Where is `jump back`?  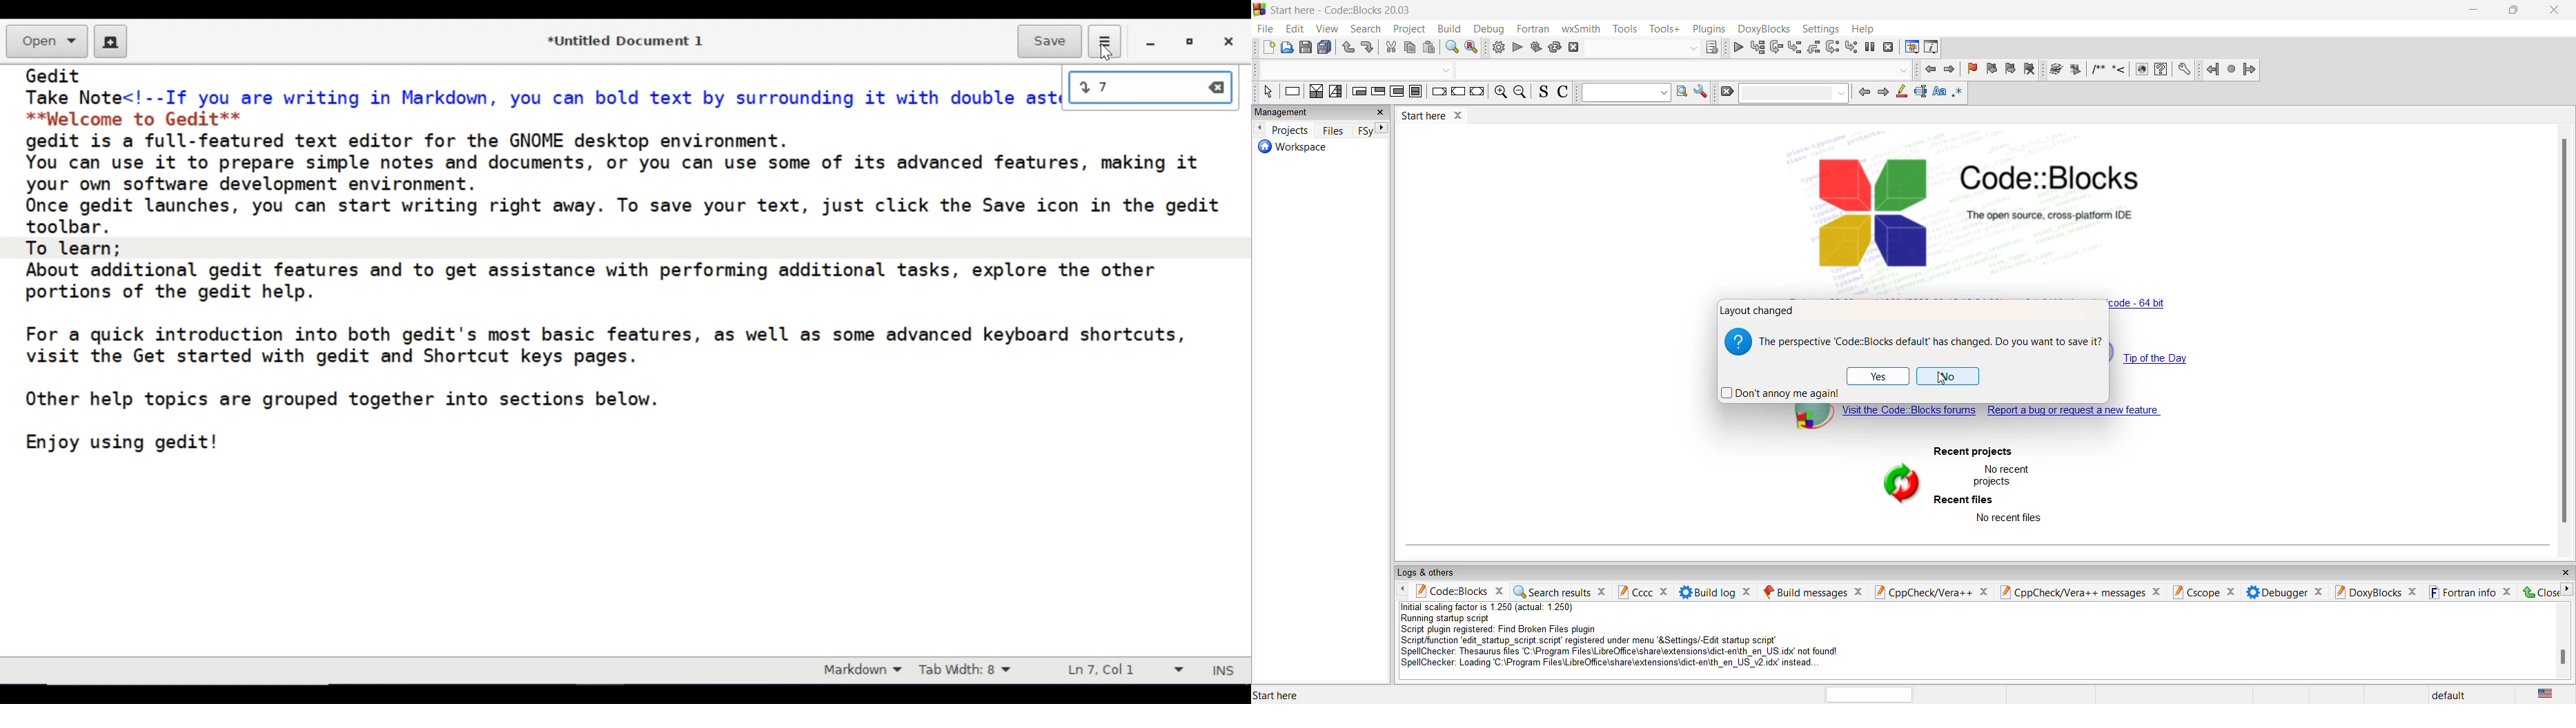
jump back is located at coordinates (2209, 70).